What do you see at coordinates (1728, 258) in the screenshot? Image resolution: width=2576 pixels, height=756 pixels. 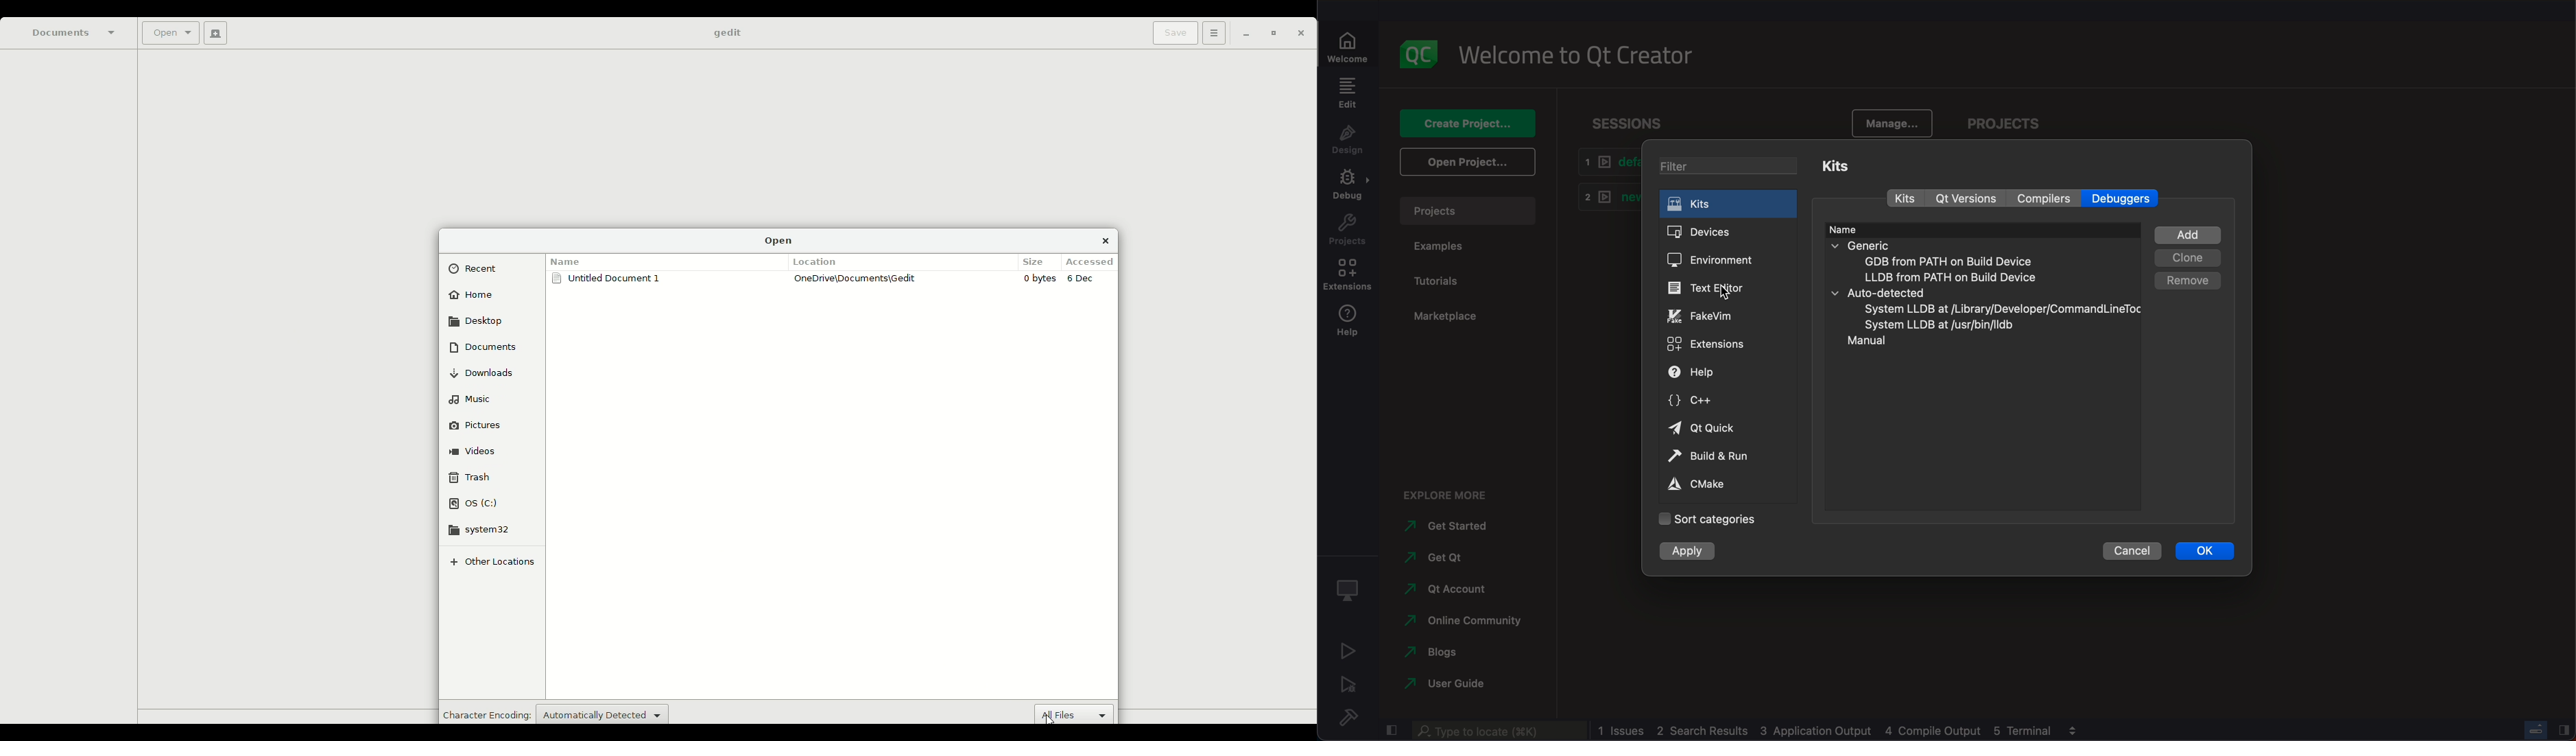 I see `environment` at bounding box center [1728, 258].